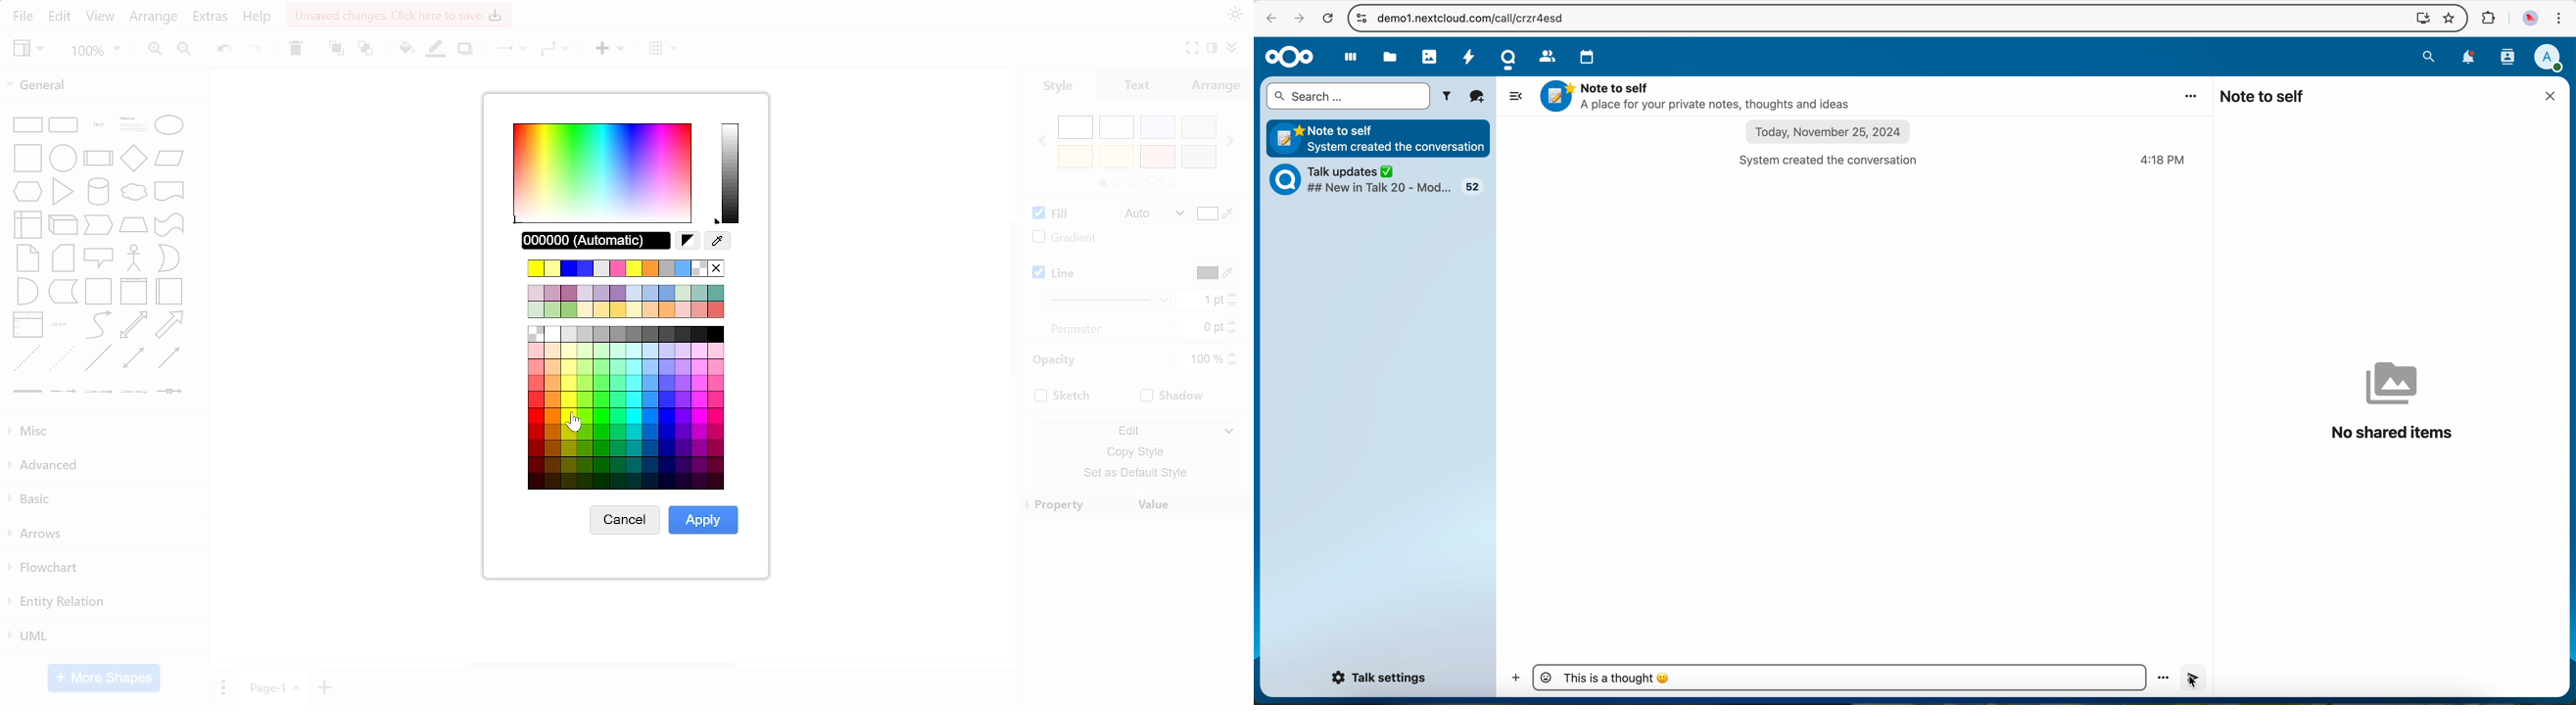 The width and height of the screenshot is (2576, 728). I want to click on cursor, so click(2198, 683).